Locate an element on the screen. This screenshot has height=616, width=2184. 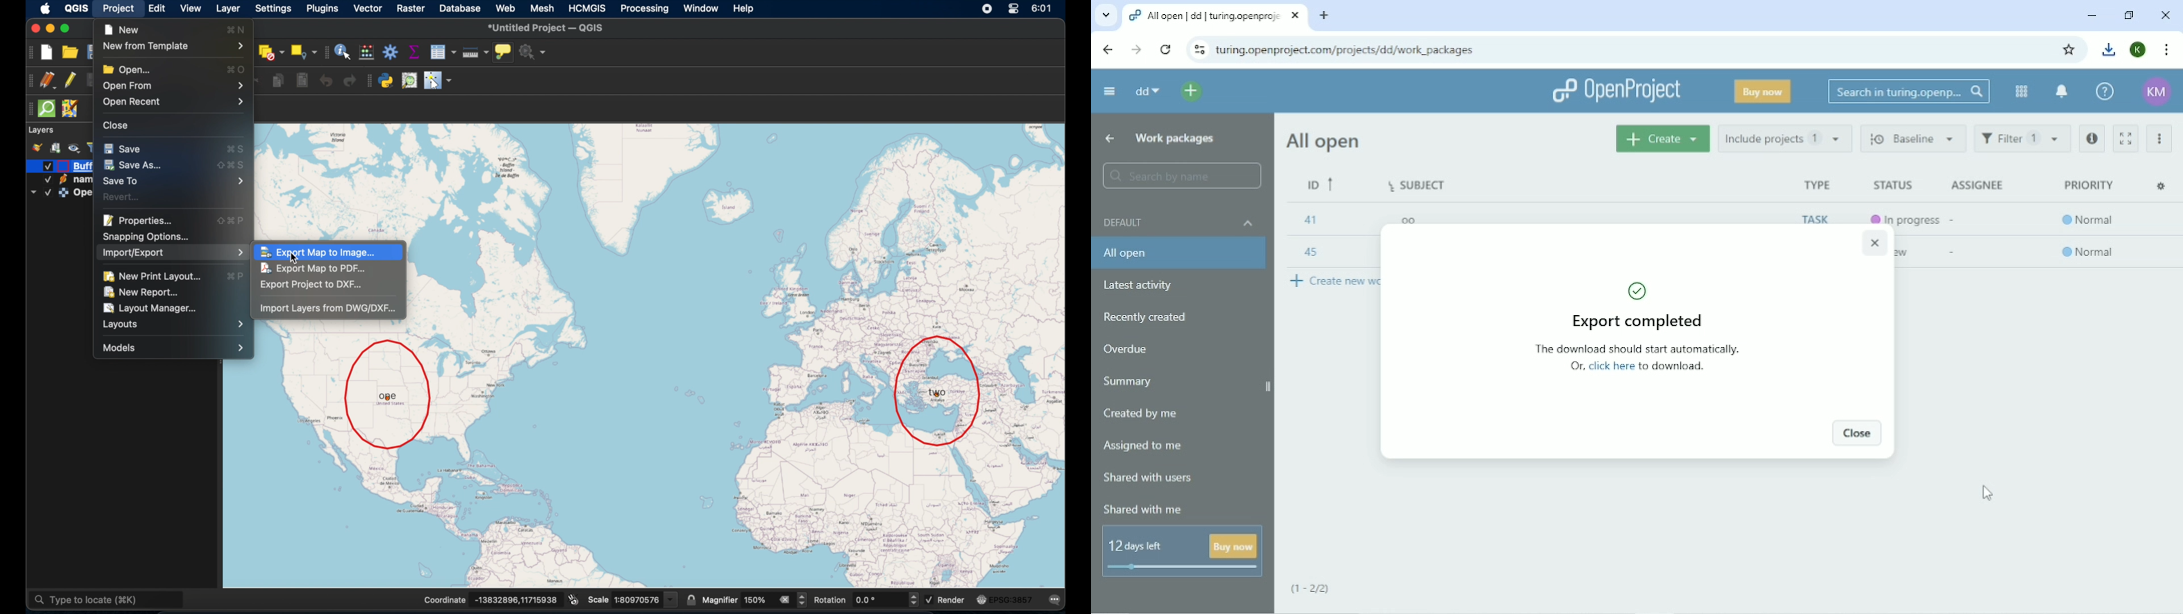
edit is located at coordinates (158, 9).